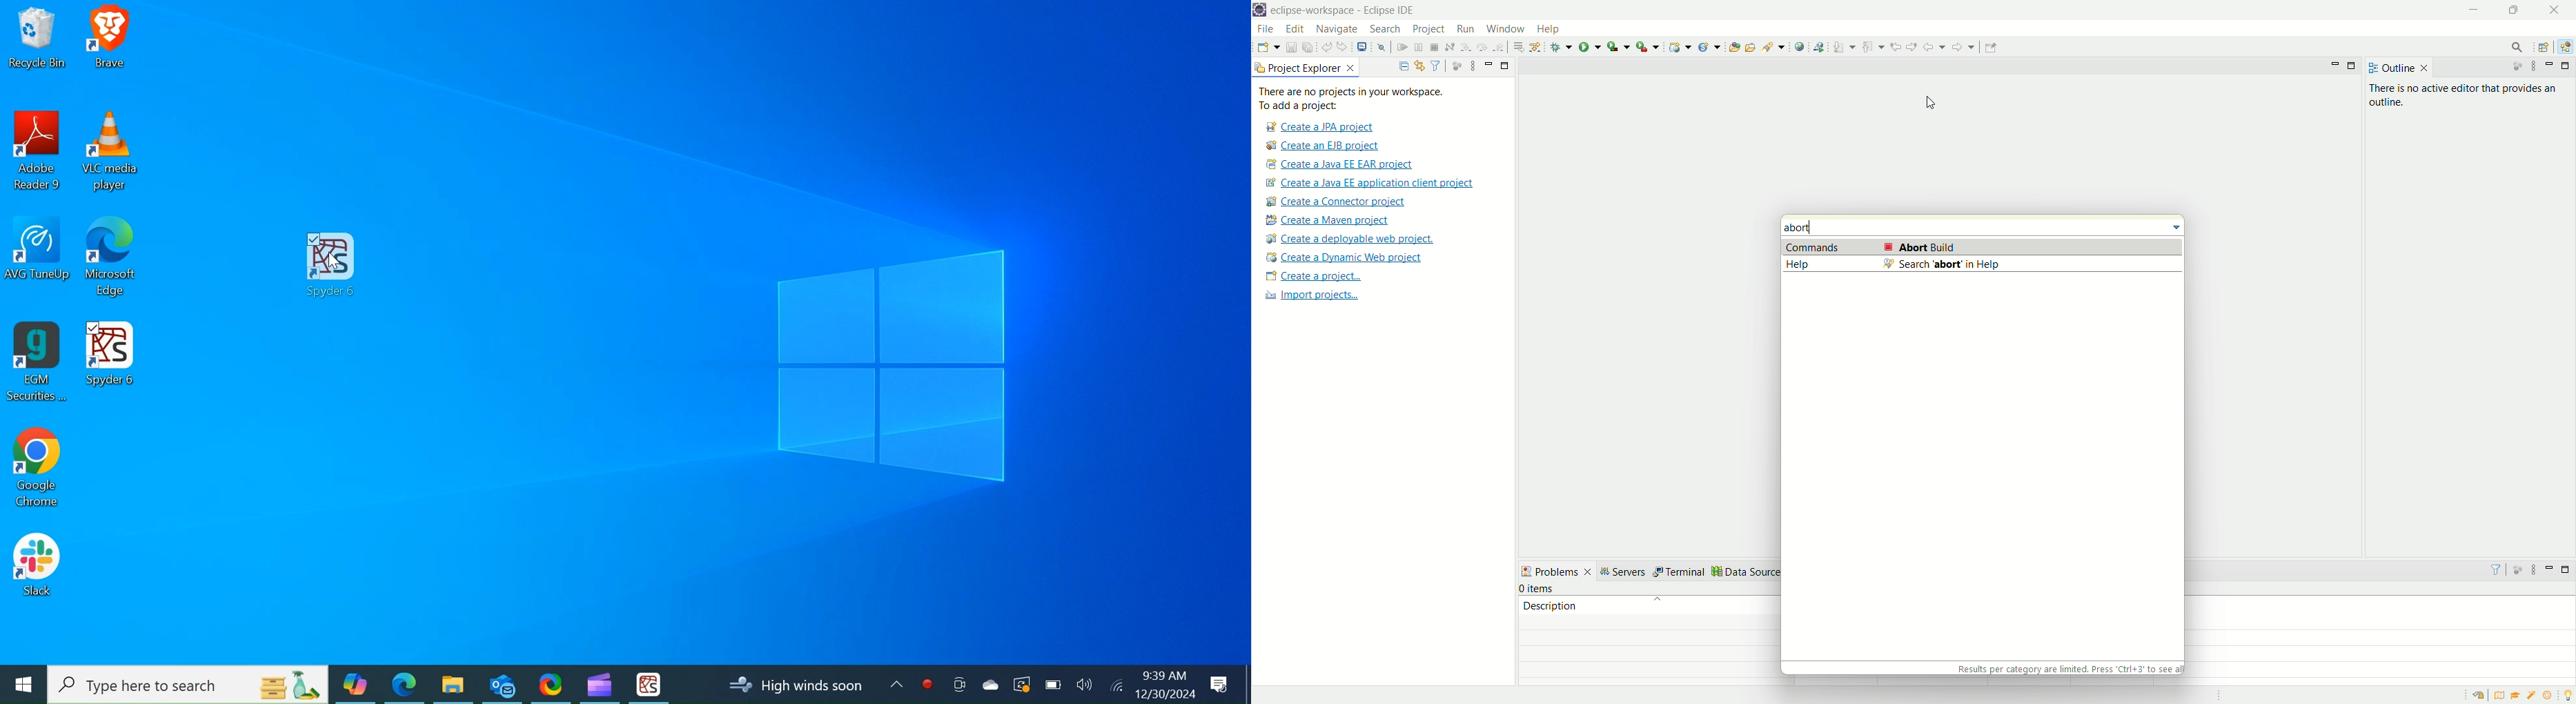 The image size is (2576, 728). Describe the element at coordinates (36, 40) in the screenshot. I see `Recycle bin Desktop Icon` at that location.